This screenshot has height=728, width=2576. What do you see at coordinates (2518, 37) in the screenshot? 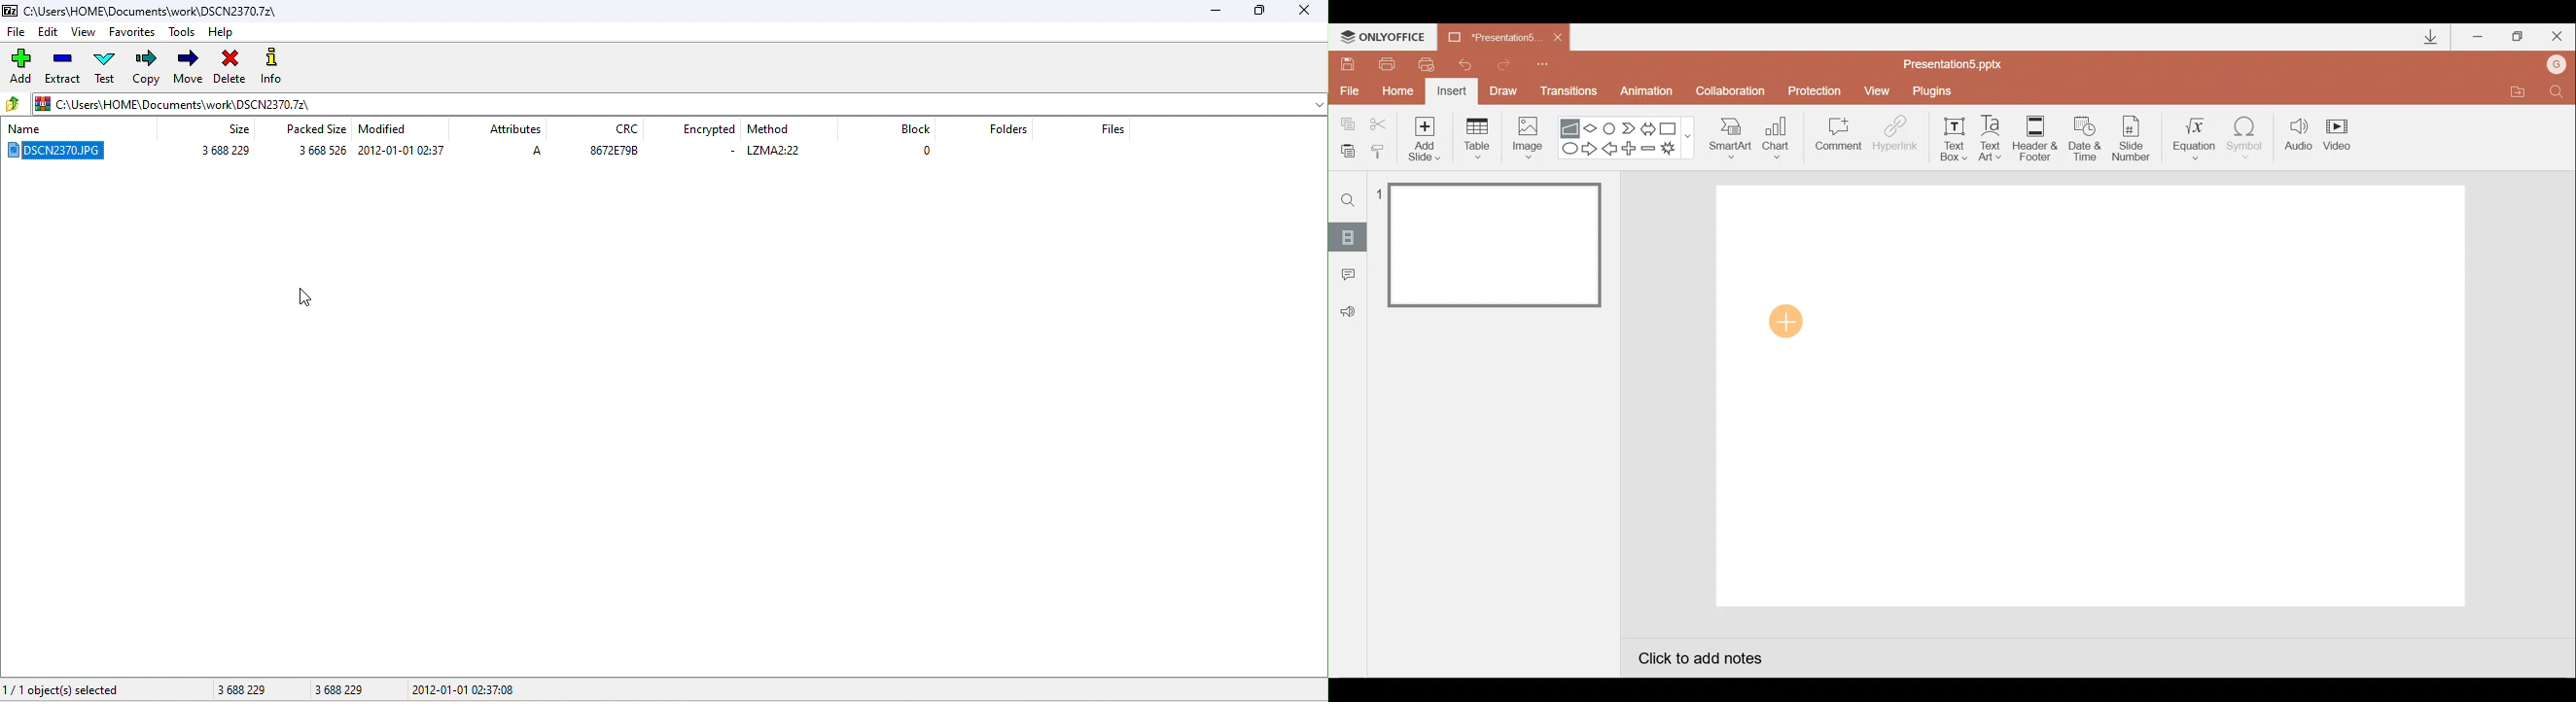
I see `Maximize` at bounding box center [2518, 37].